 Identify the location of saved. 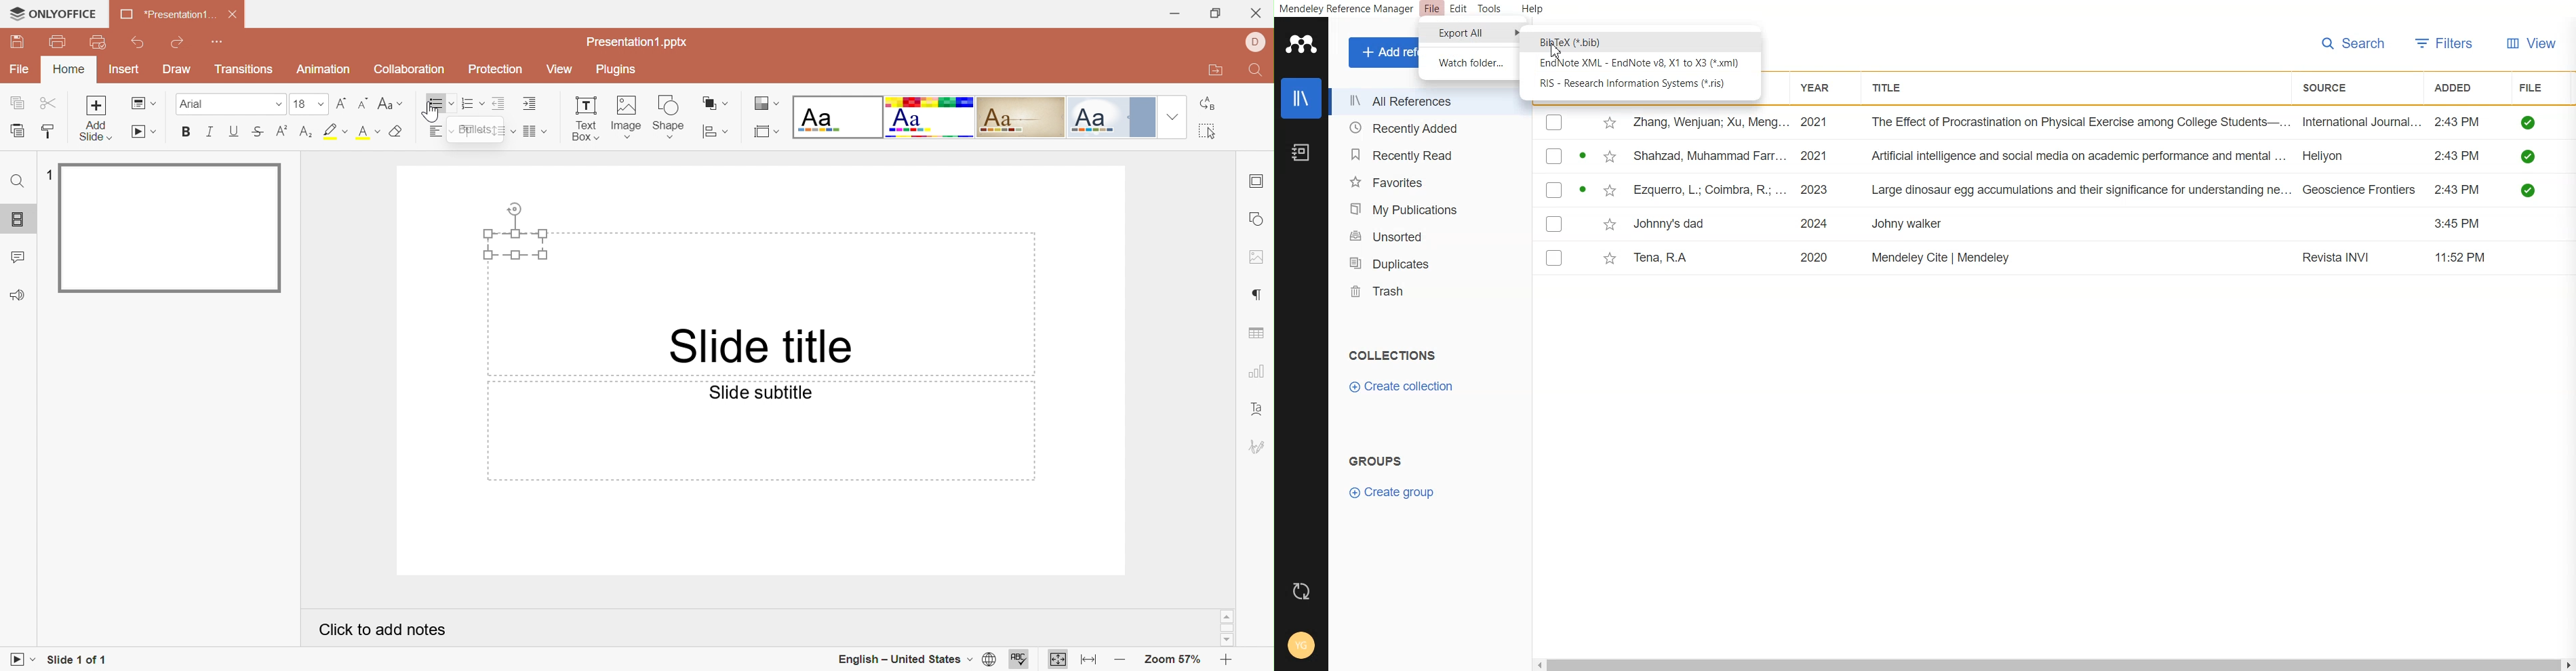
(2530, 190).